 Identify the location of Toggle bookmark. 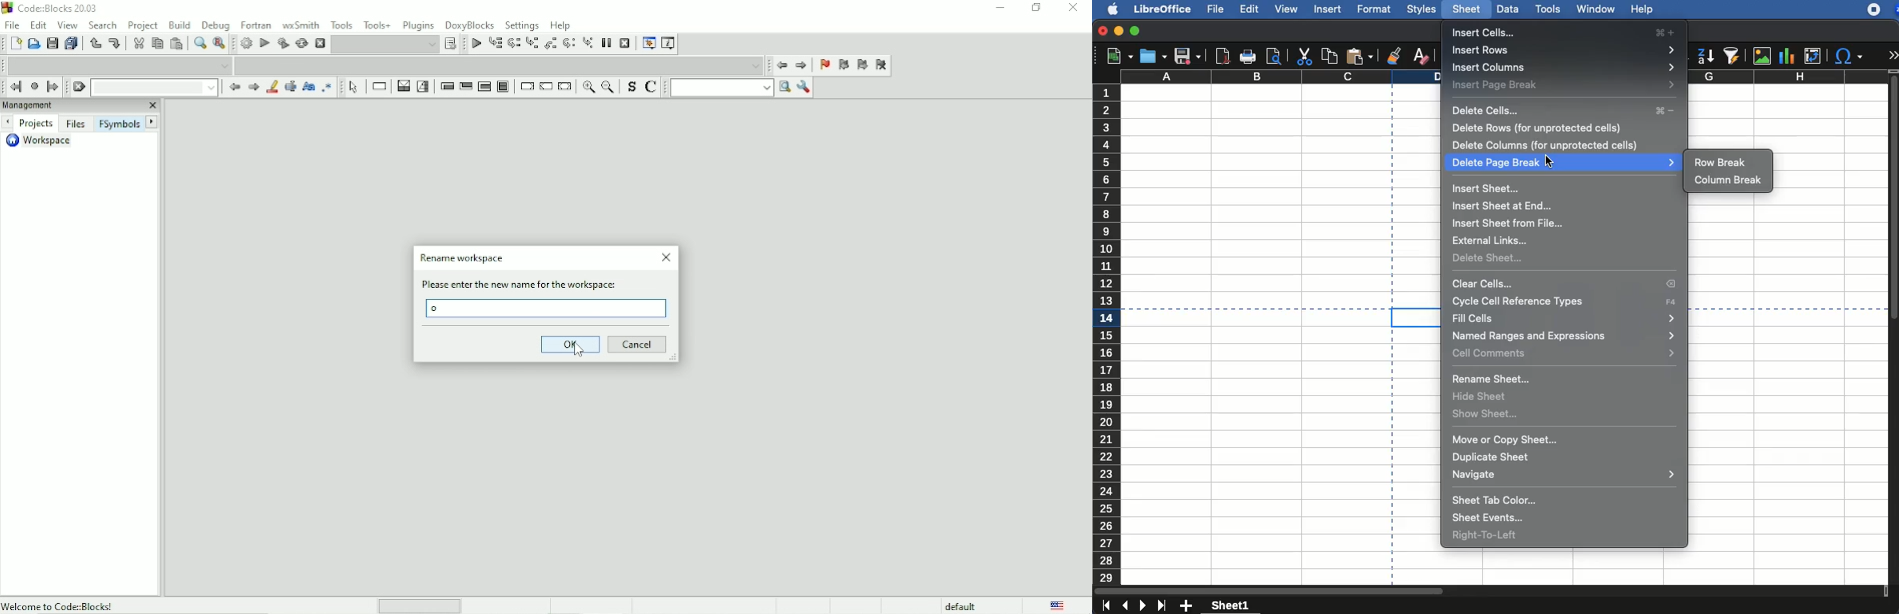
(823, 66).